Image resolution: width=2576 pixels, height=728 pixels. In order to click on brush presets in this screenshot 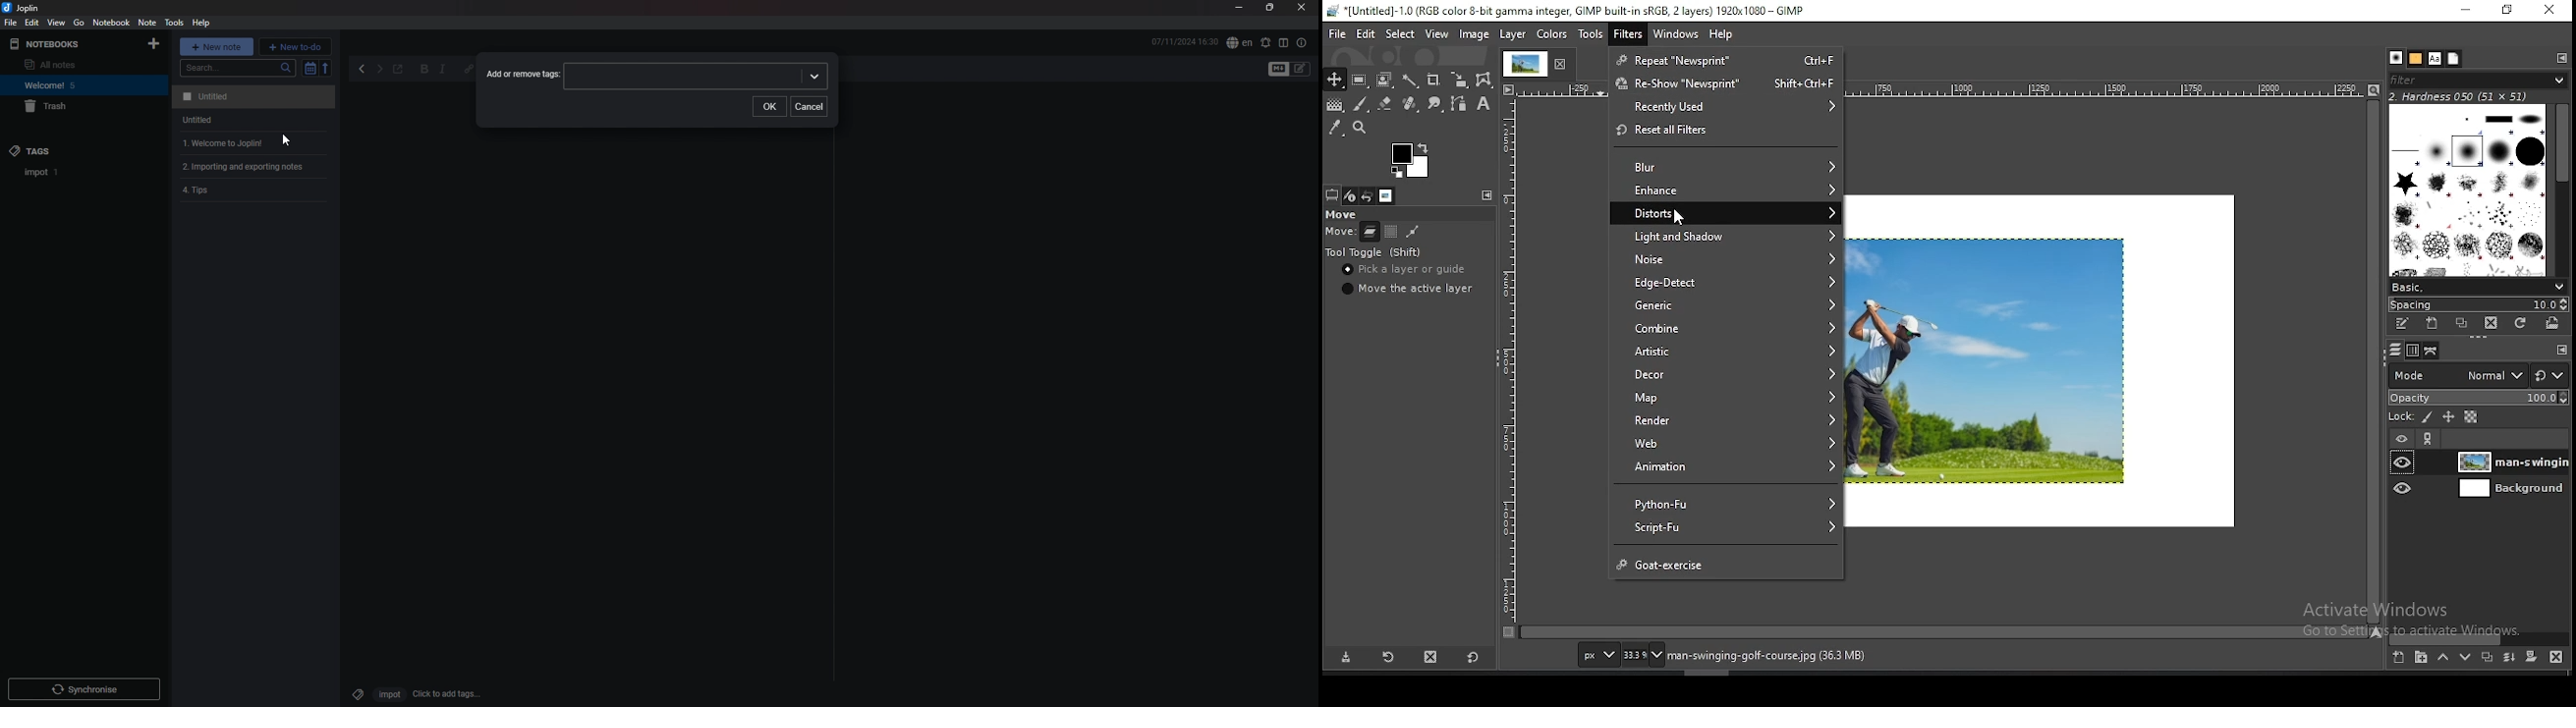, I will do `click(2475, 286)`.